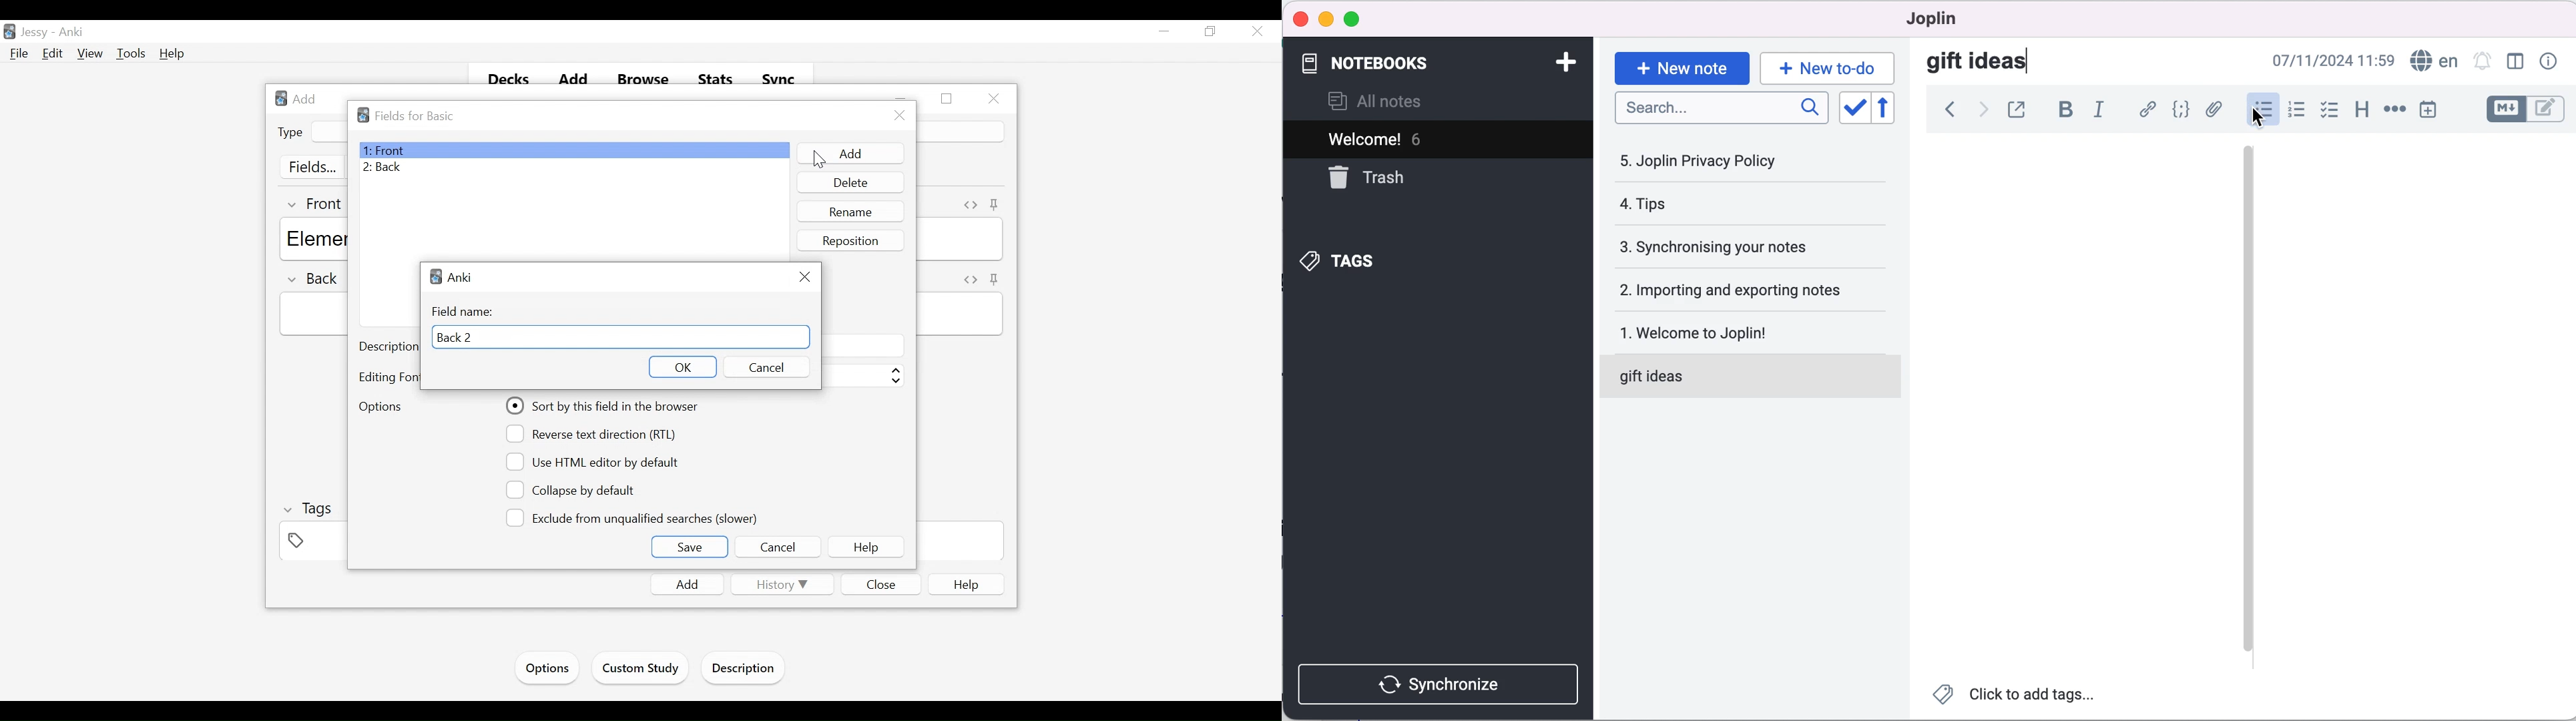 The image size is (2576, 728). I want to click on close, so click(1301, 20).